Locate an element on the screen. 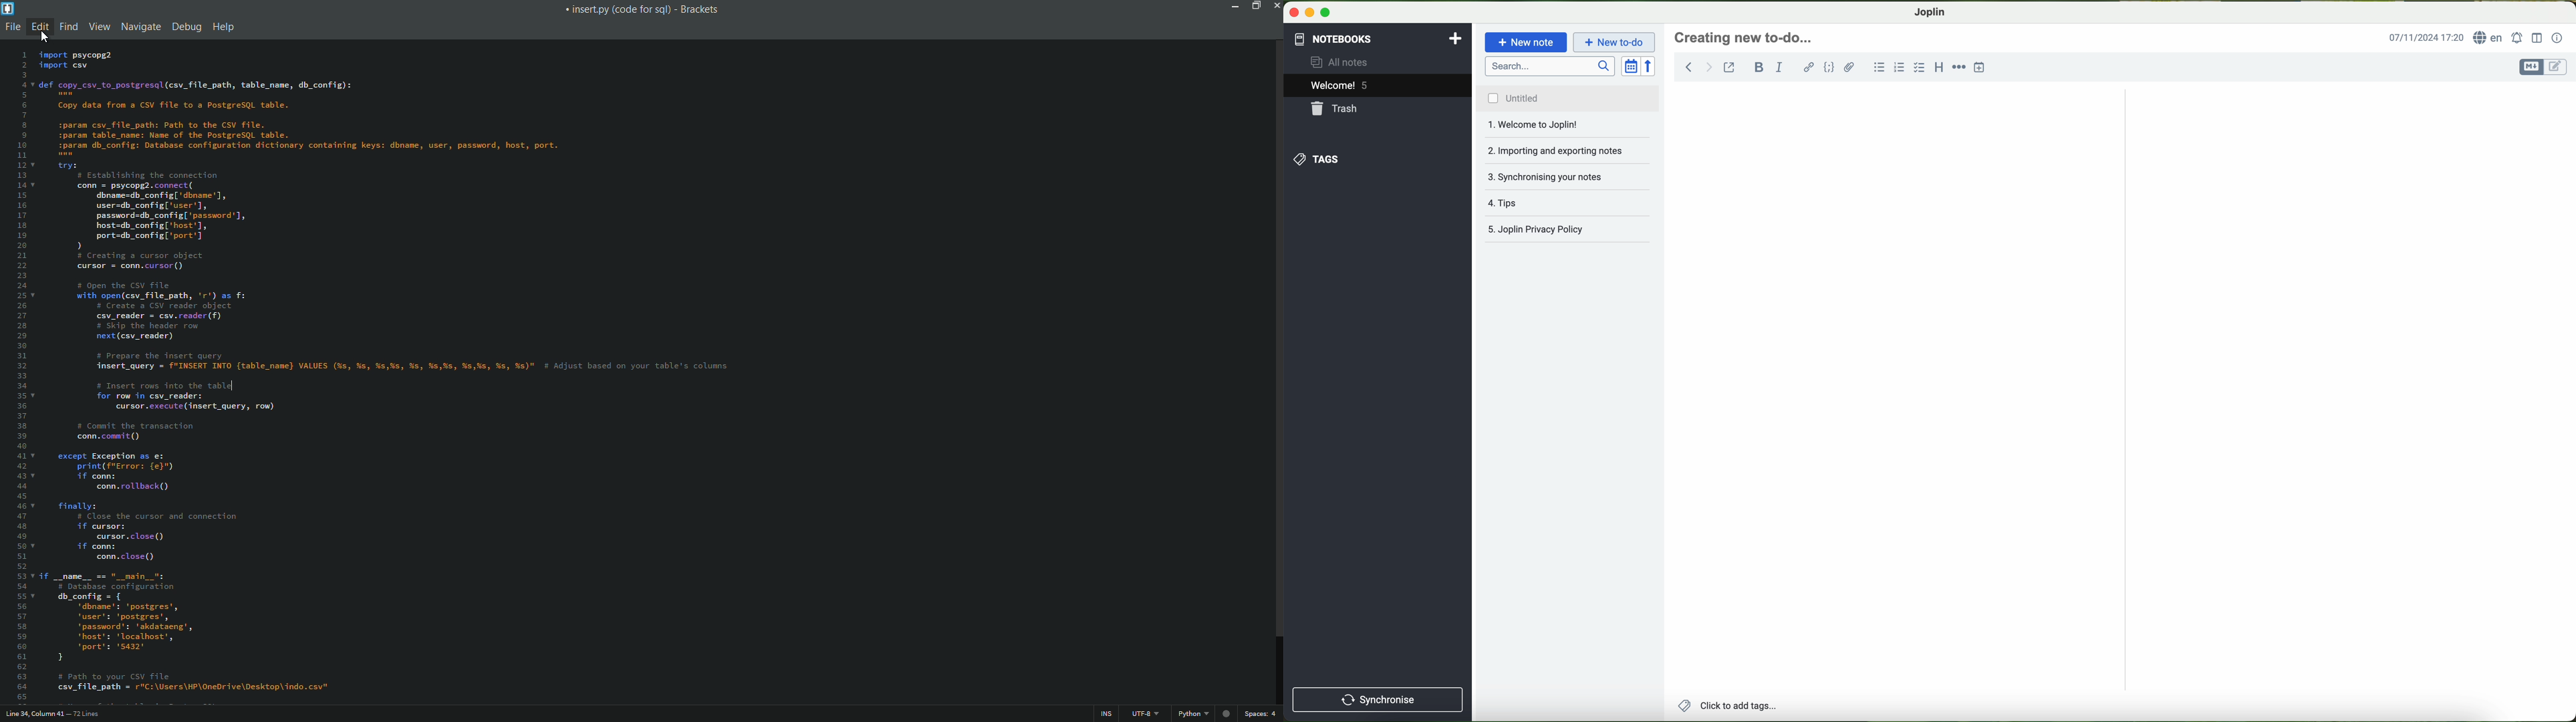  Joplin privacy policy is located at coordinates (1568, 203).